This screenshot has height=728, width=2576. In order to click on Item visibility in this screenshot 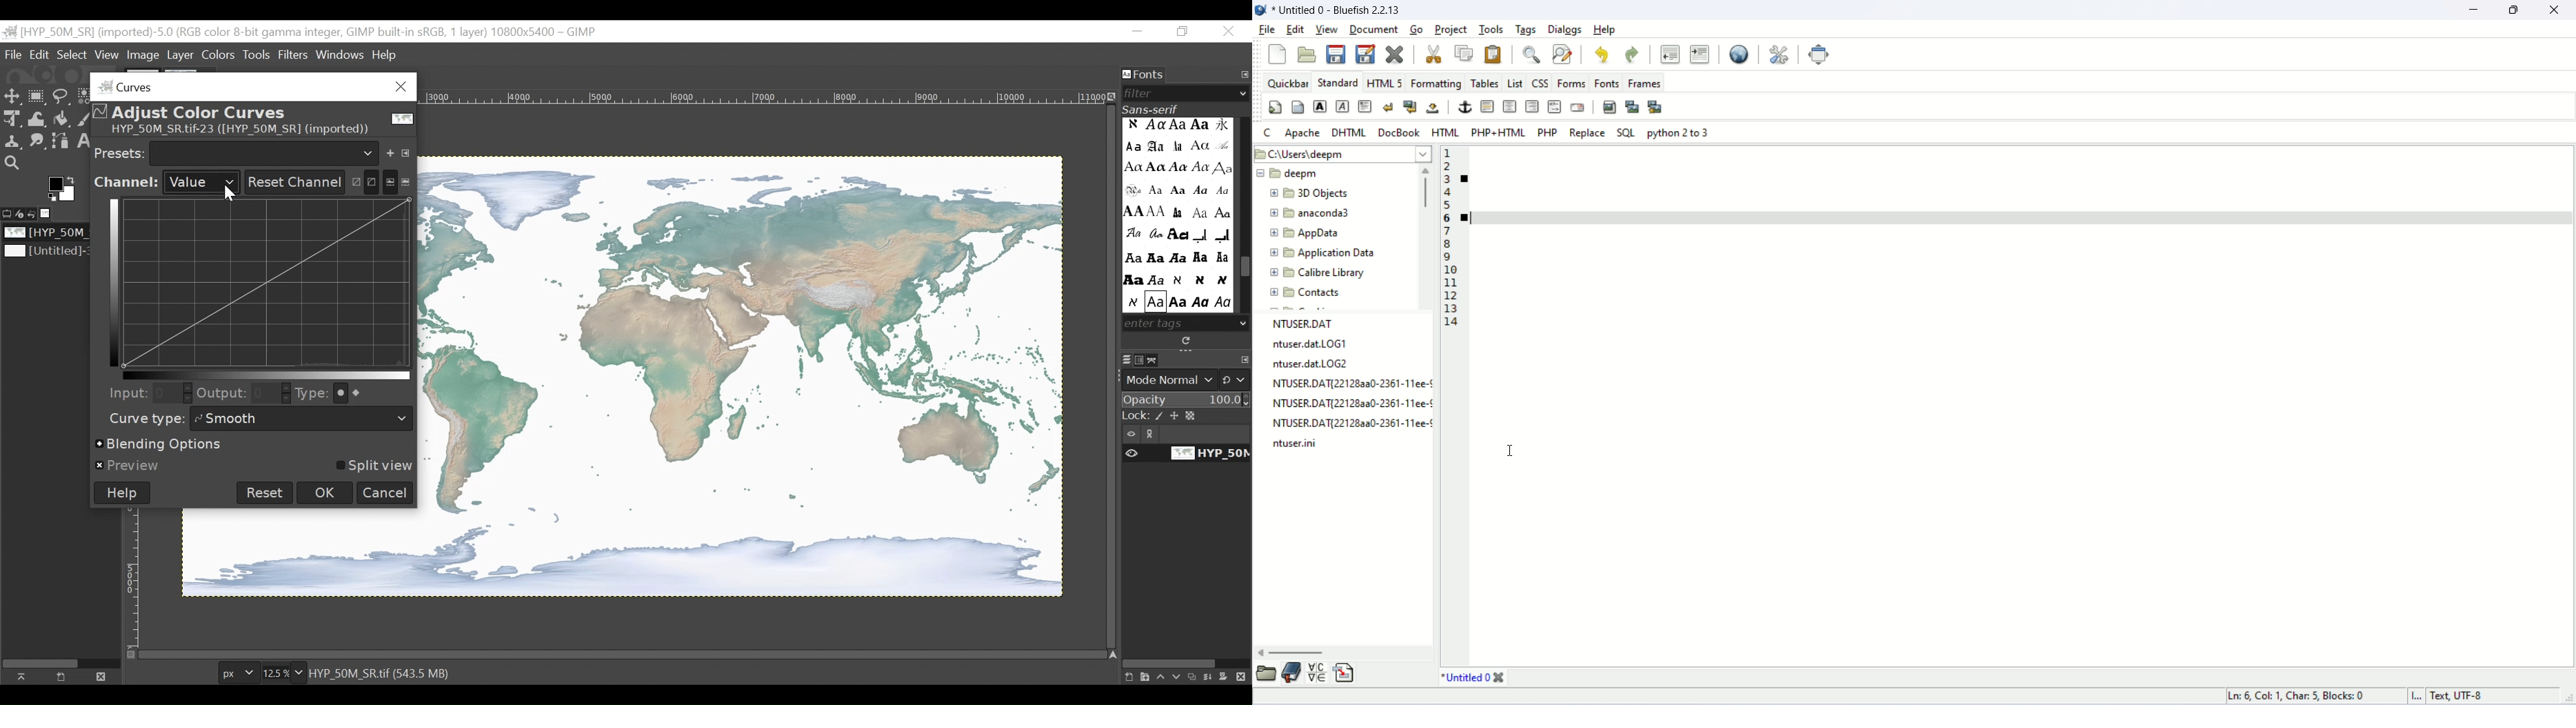, I will do `click(1187, 434)`.